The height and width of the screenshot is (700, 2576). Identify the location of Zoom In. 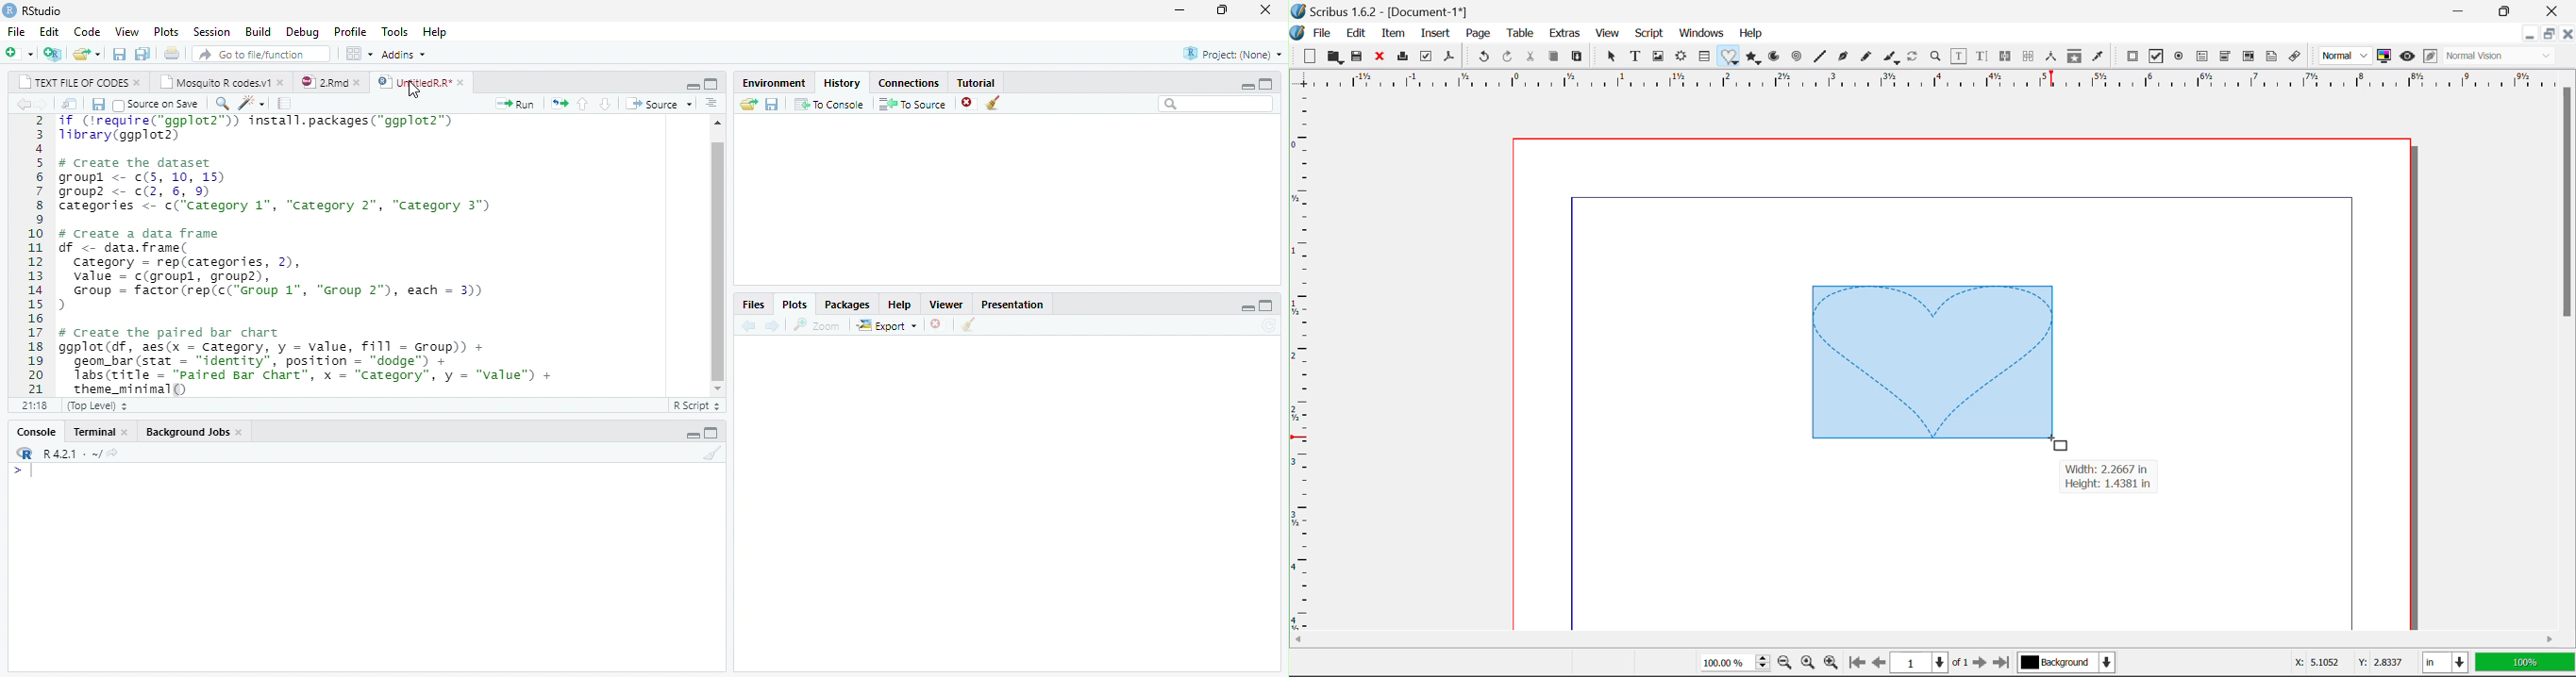
(1832, 664).